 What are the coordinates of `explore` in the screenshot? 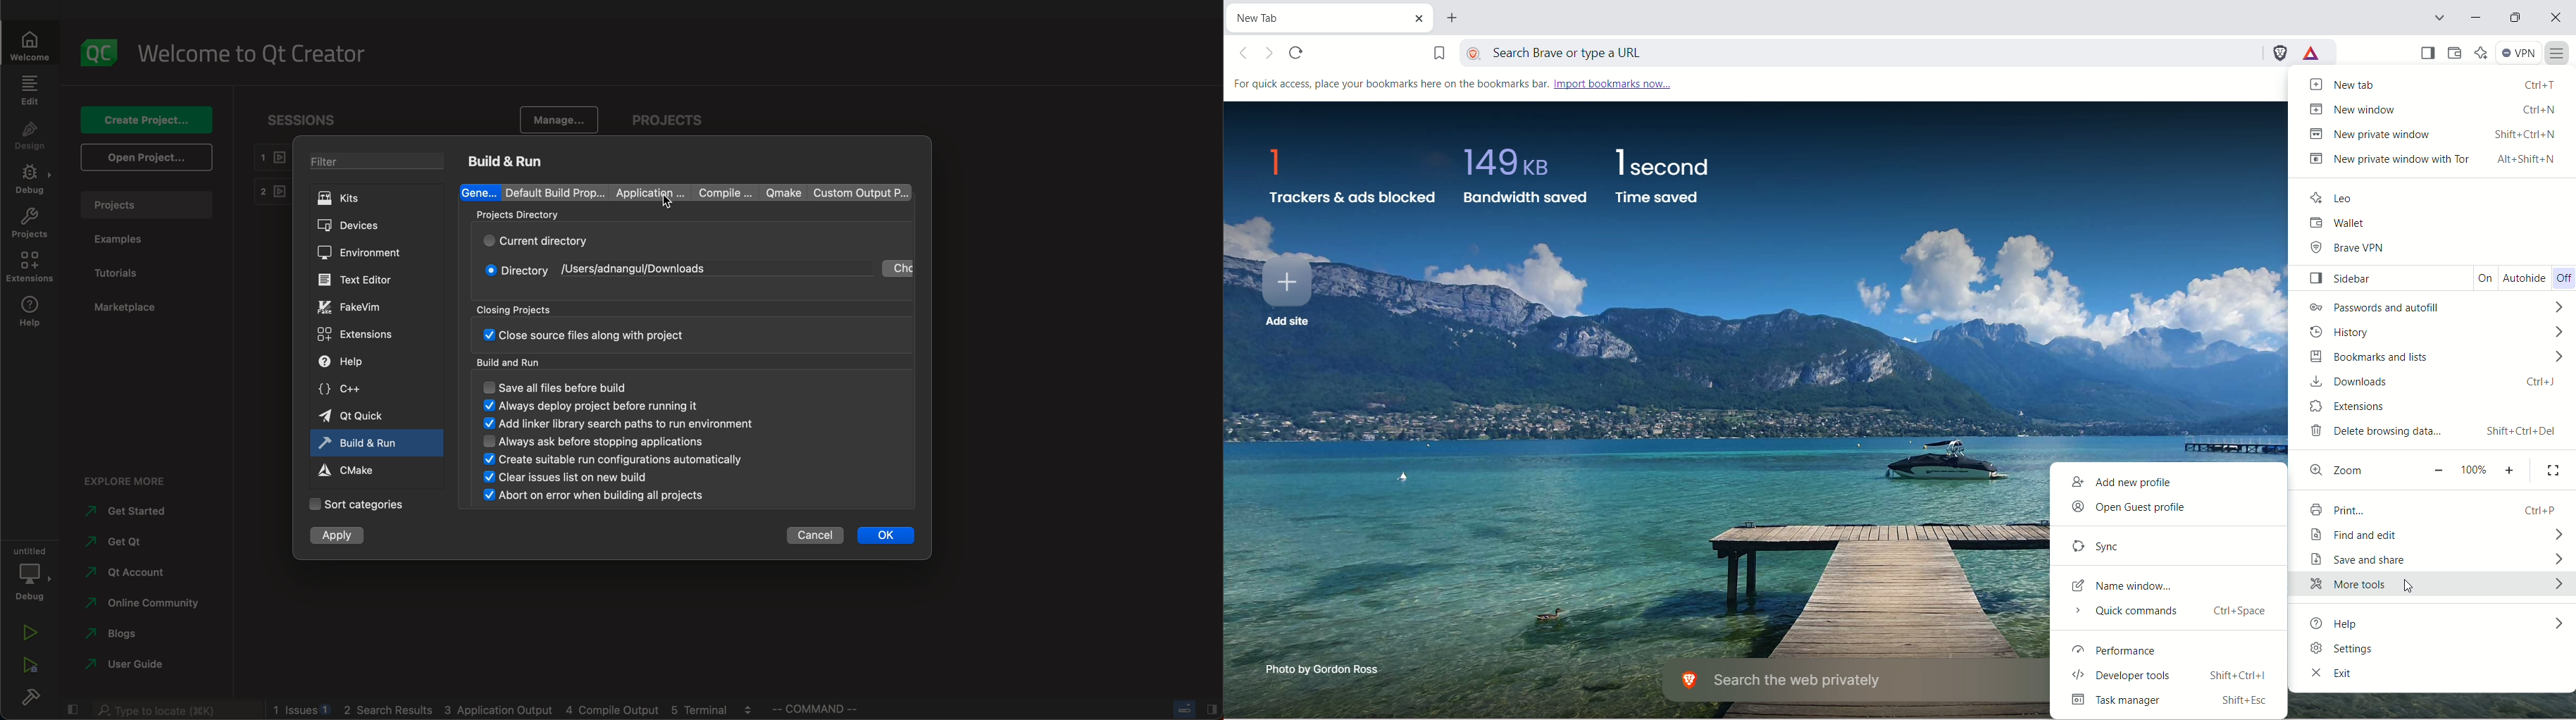 It's located at (127, 480).